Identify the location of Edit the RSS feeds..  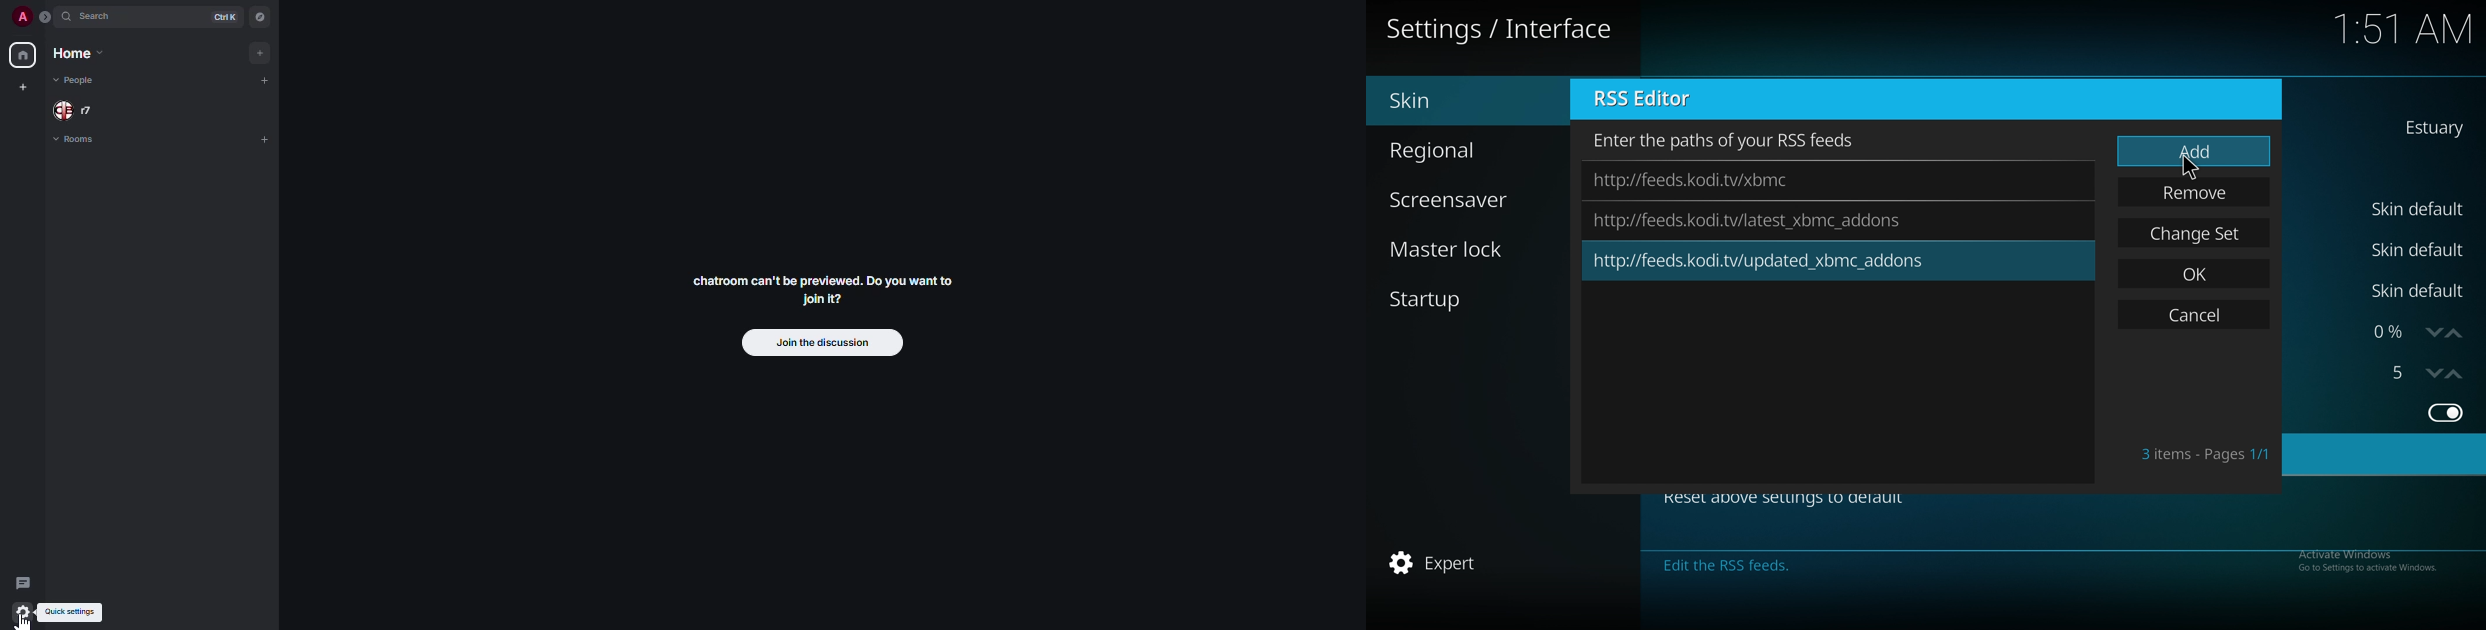
(1849, 564).